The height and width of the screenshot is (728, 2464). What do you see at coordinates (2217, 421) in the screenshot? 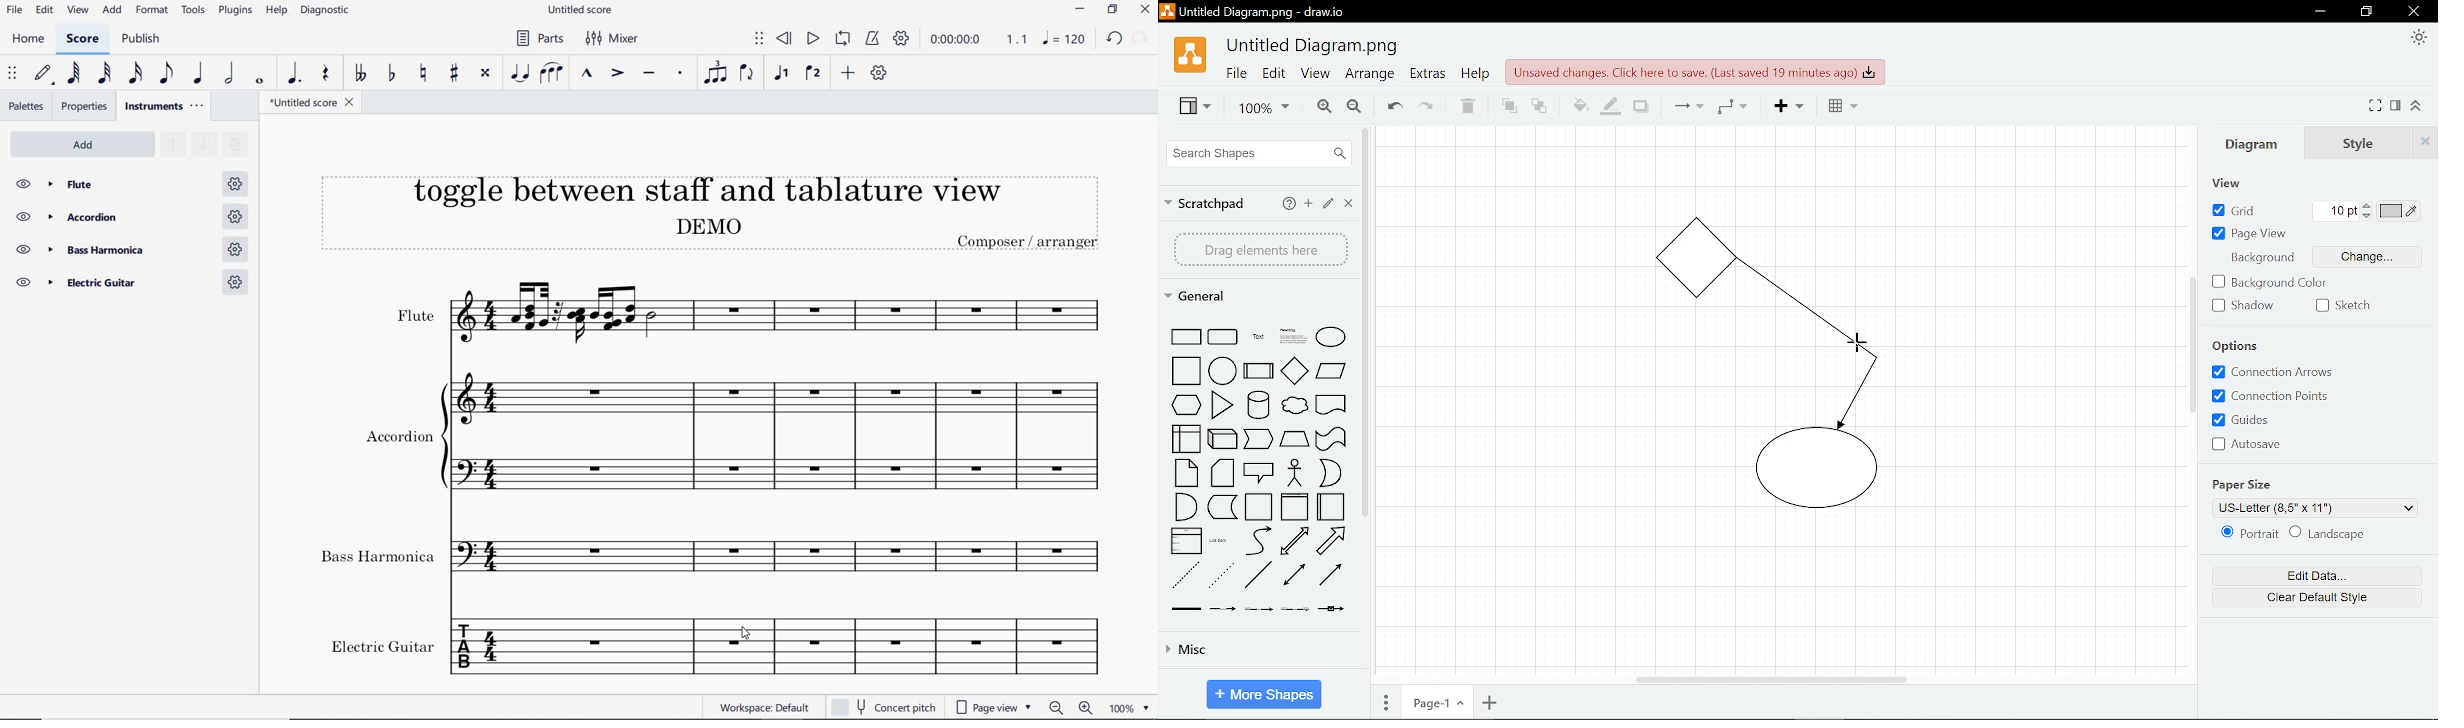
I see `checkbox` at bounding box center [2217, 421].